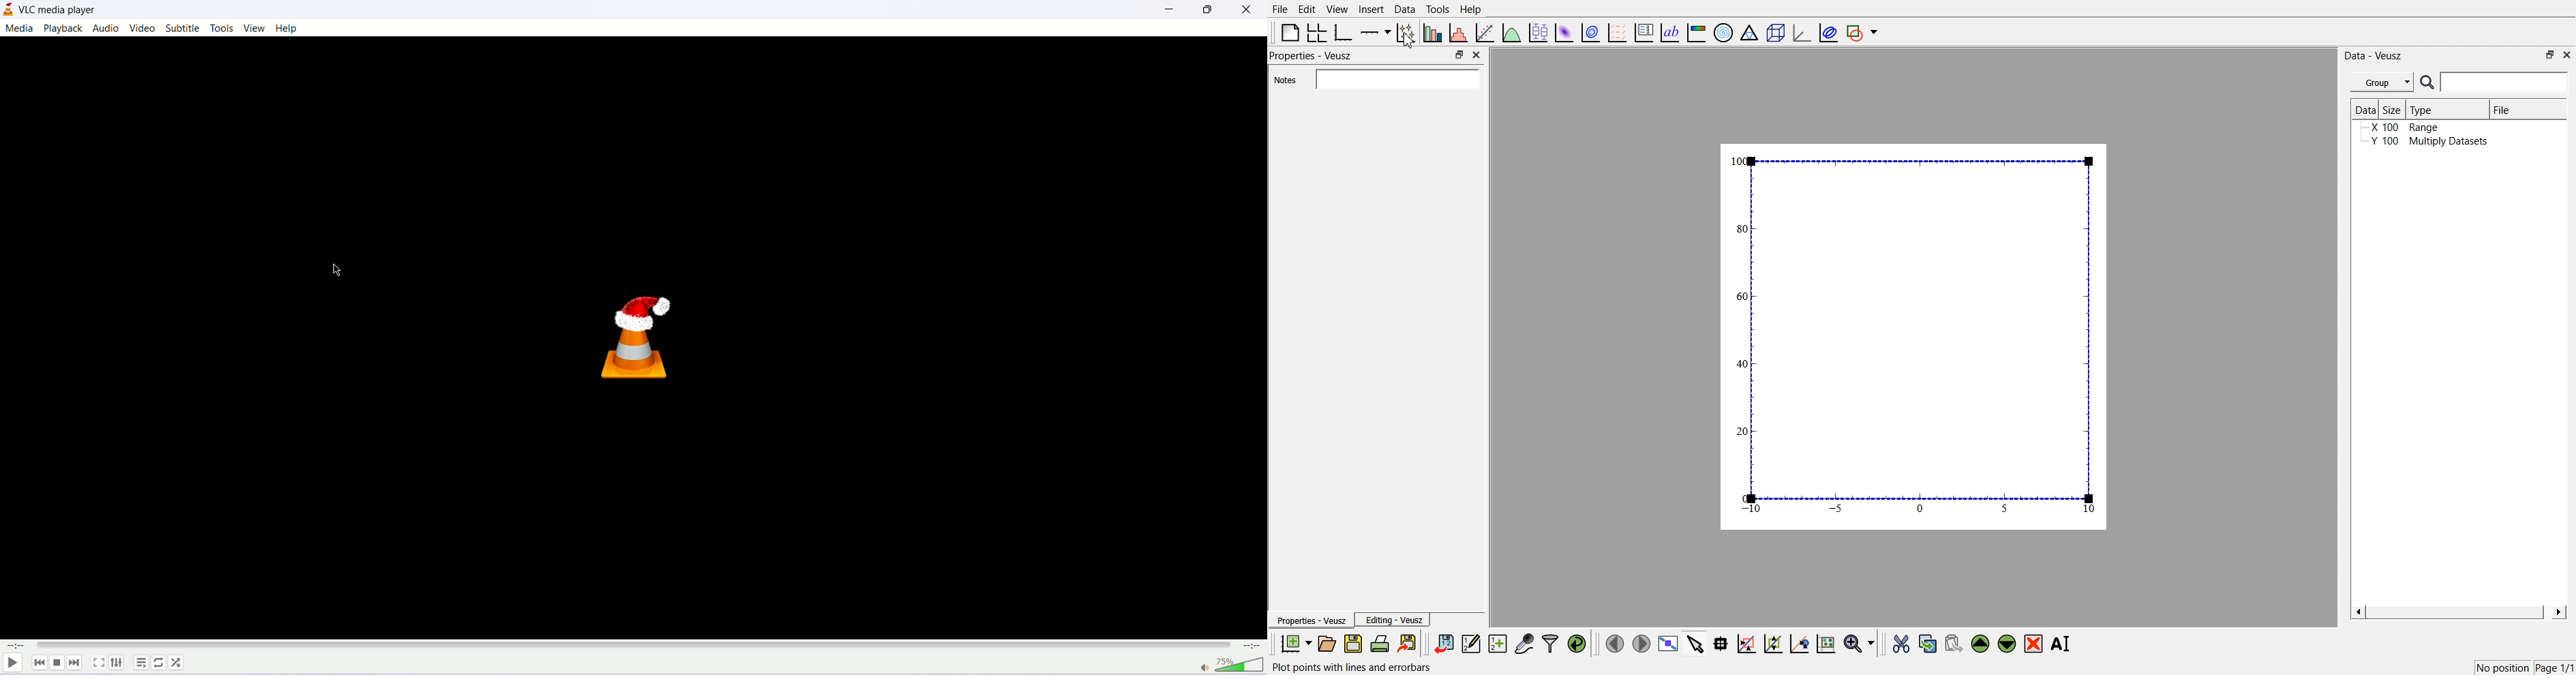  Describe the element at coordinates (2515, 111) in the screenshot. I see `File` at that location.